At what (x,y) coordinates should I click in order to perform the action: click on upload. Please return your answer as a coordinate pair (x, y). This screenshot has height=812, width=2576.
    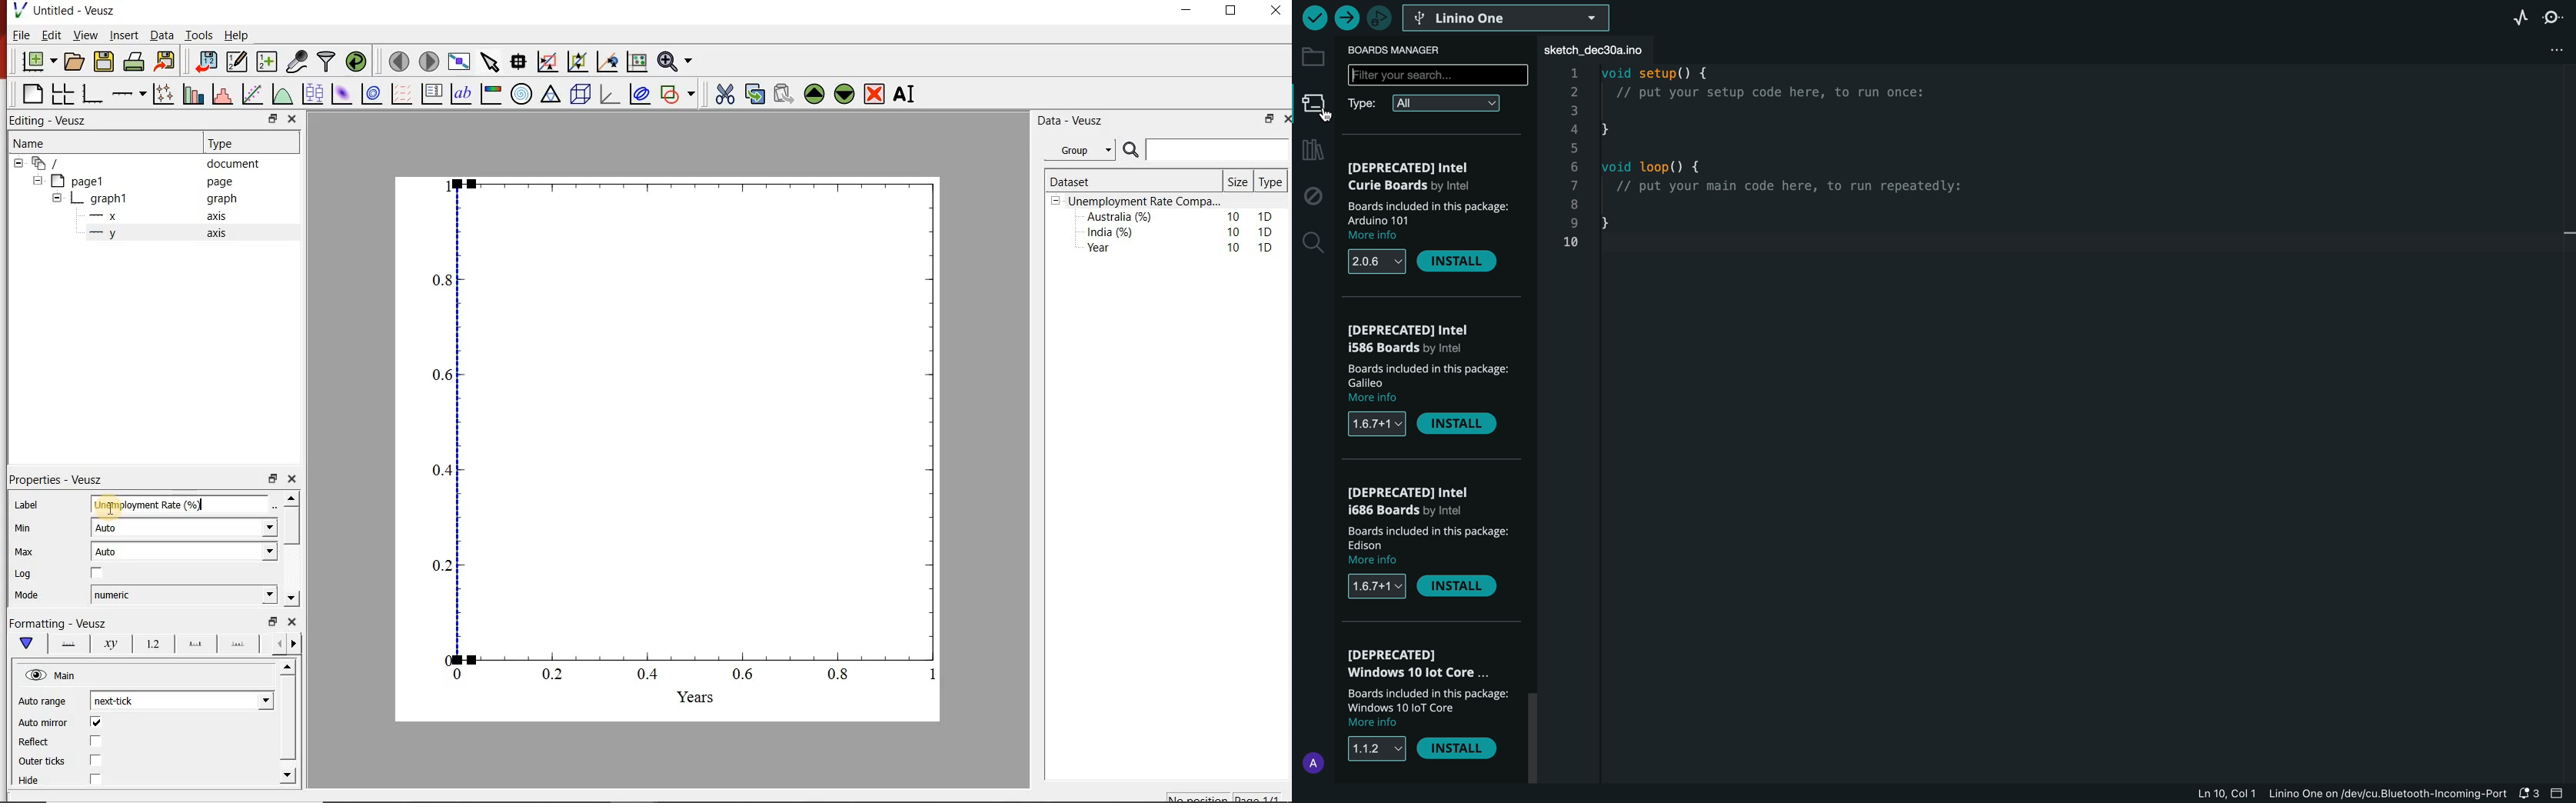
    Looking at the image, I should click on (1346, 18).